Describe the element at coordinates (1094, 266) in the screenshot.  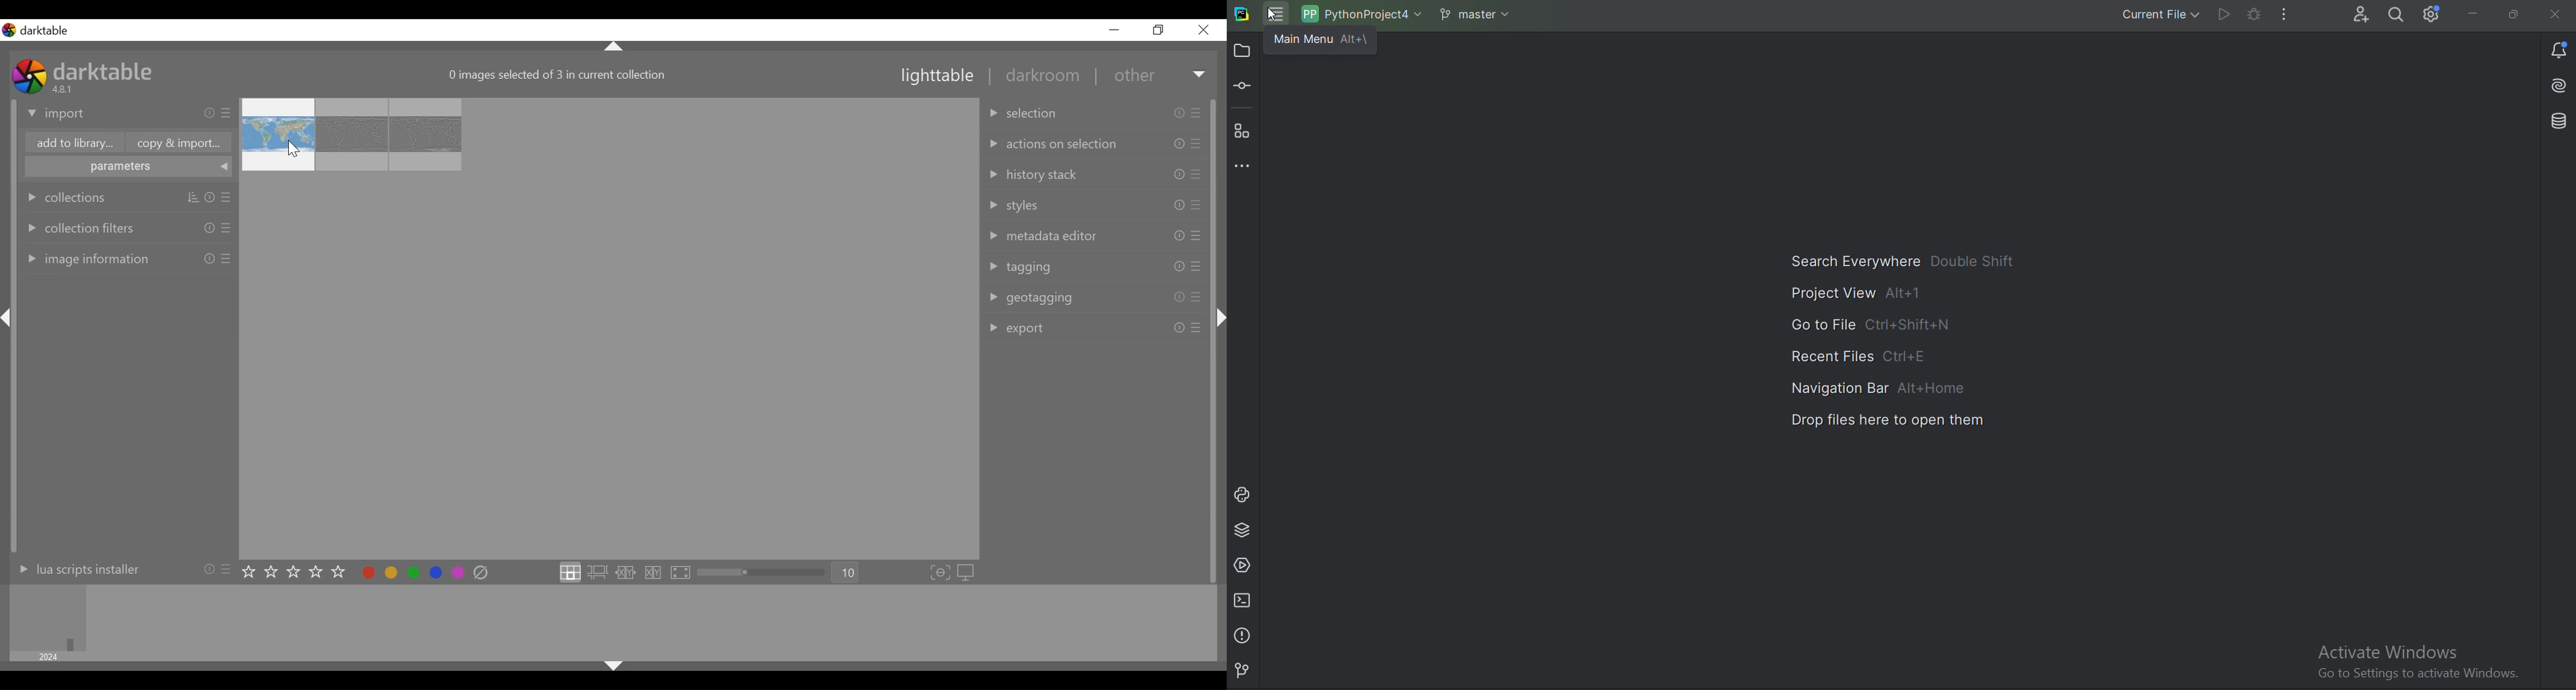
I see `tagging` at that location.